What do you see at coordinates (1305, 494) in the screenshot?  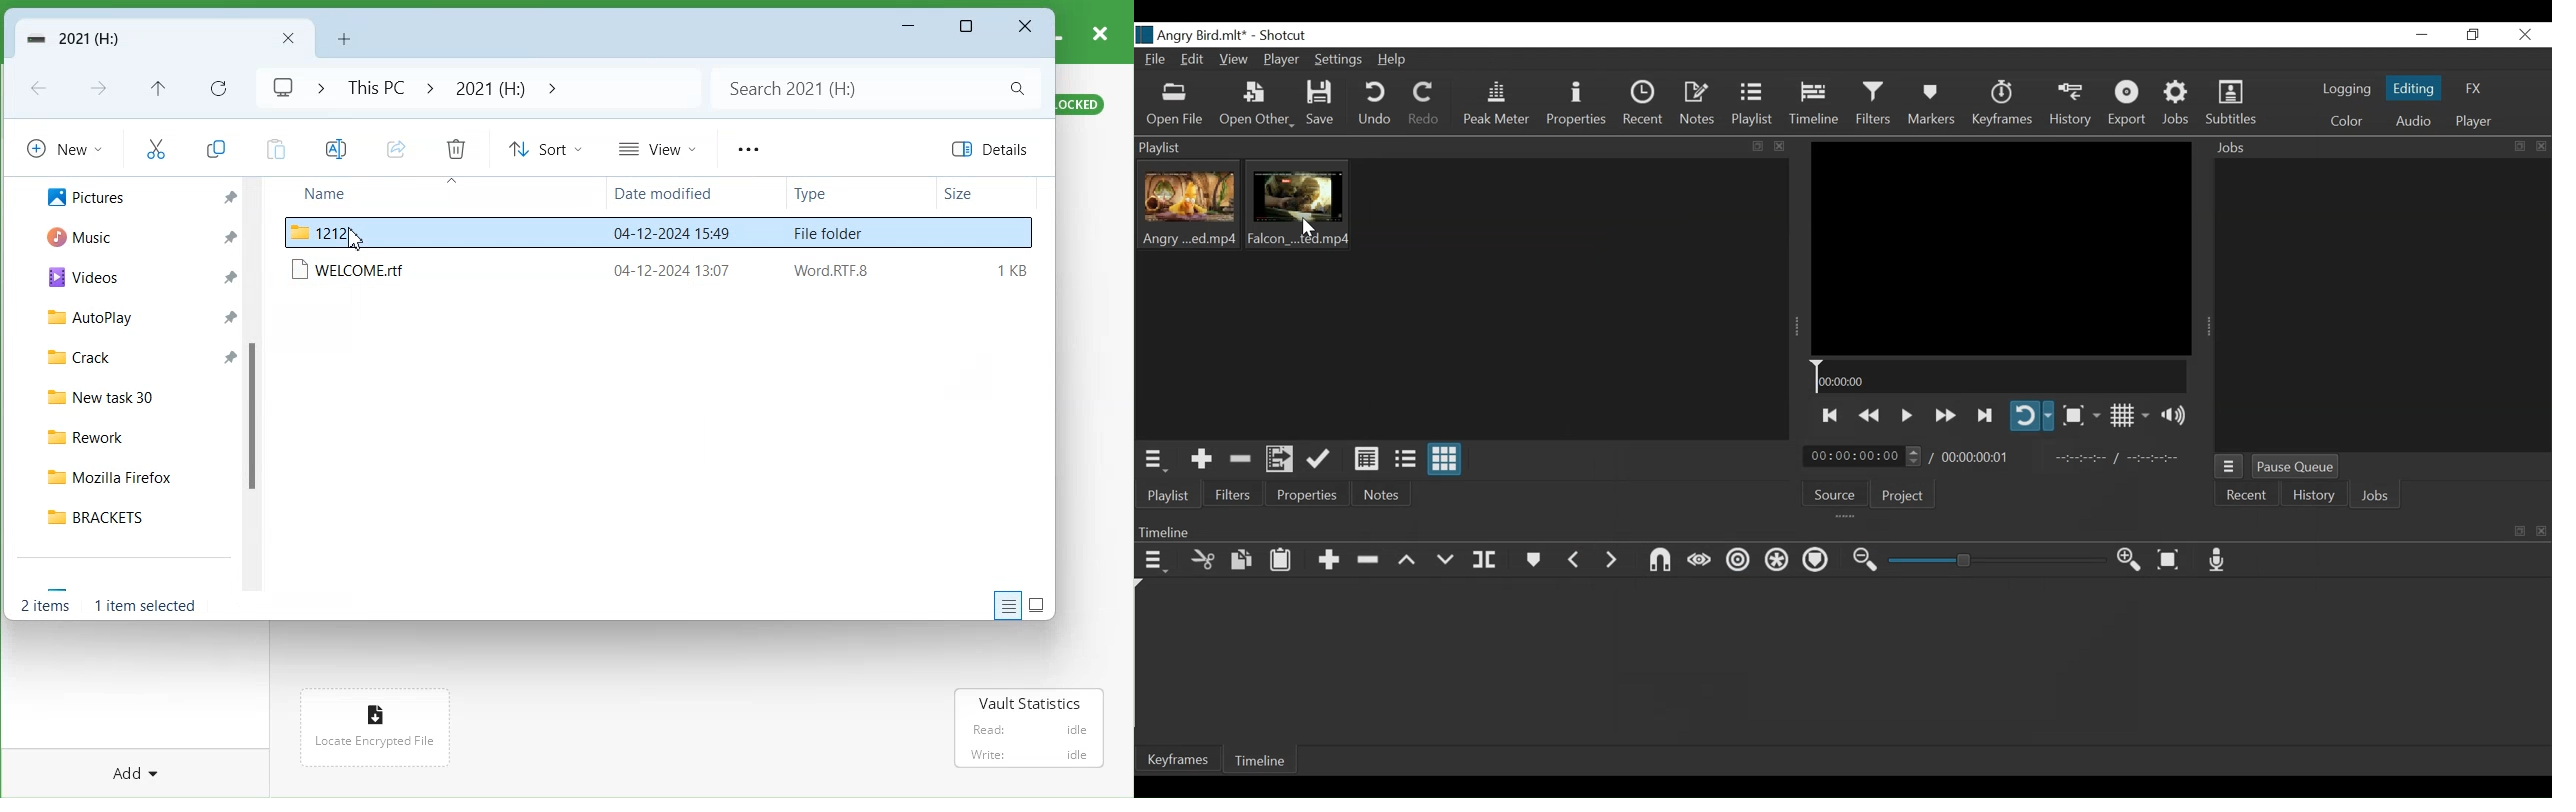 I see `Properties` at bounding box center [1305, 494].